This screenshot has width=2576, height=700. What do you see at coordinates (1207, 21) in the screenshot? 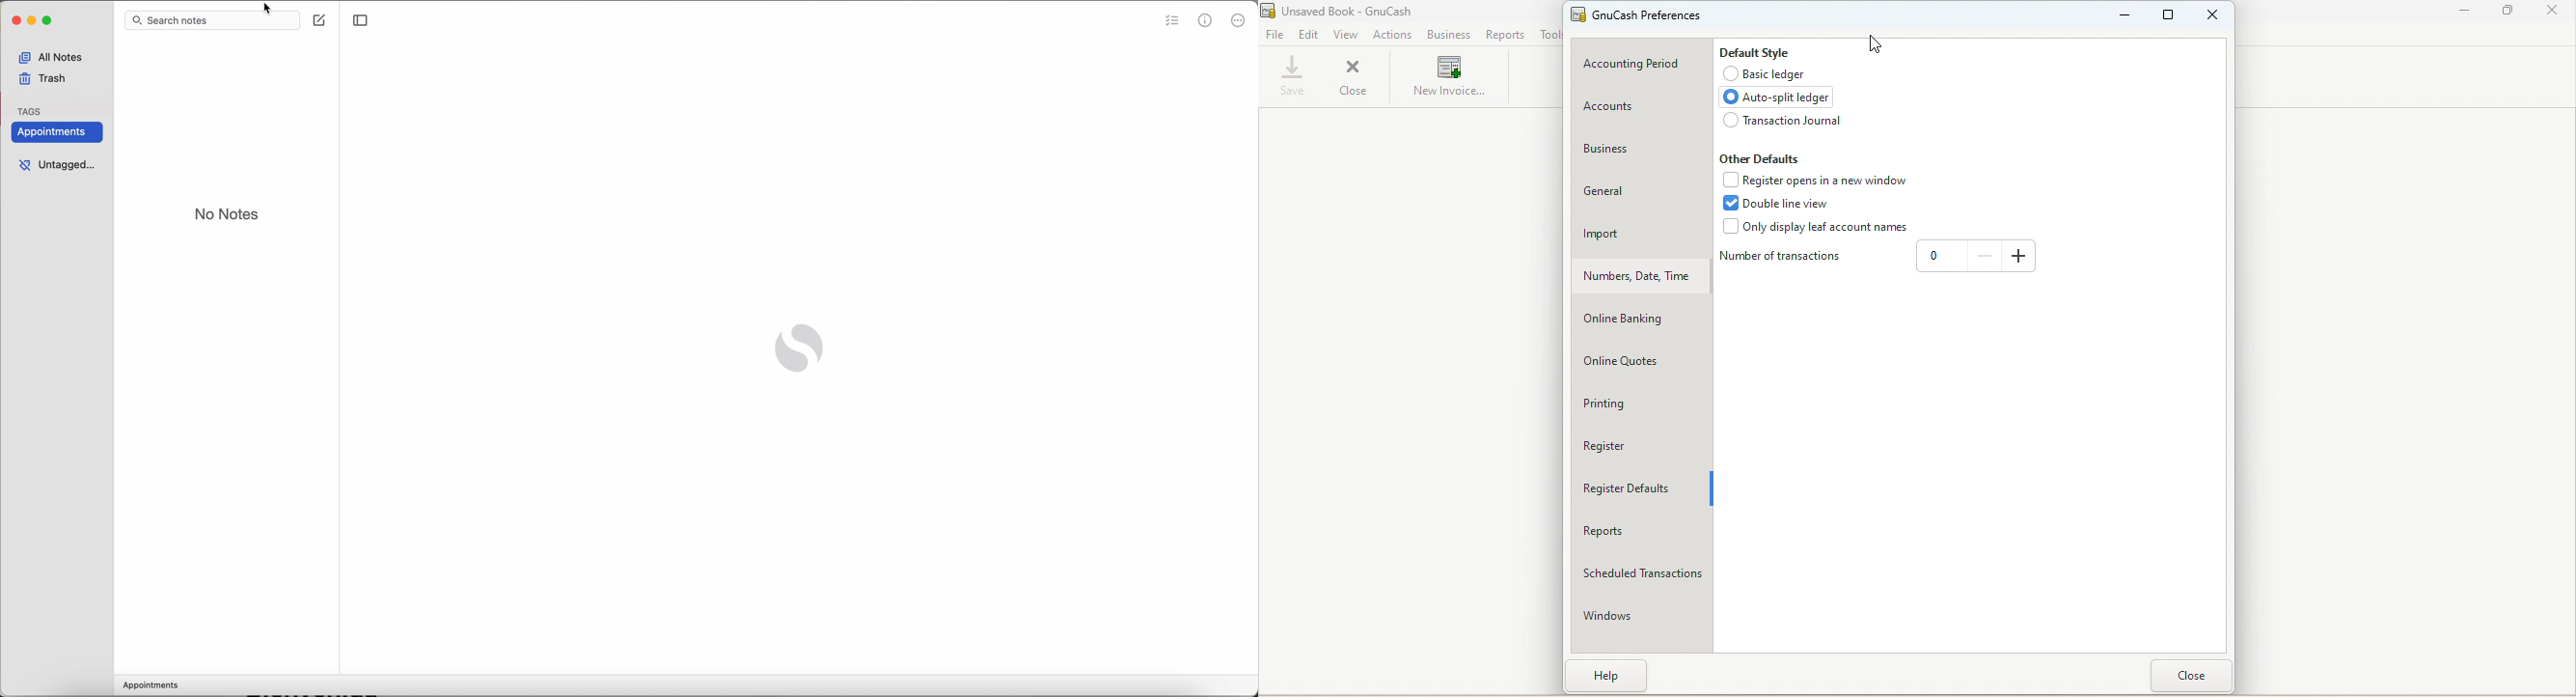
I see `metrics` at bounding box center [1207, 21].